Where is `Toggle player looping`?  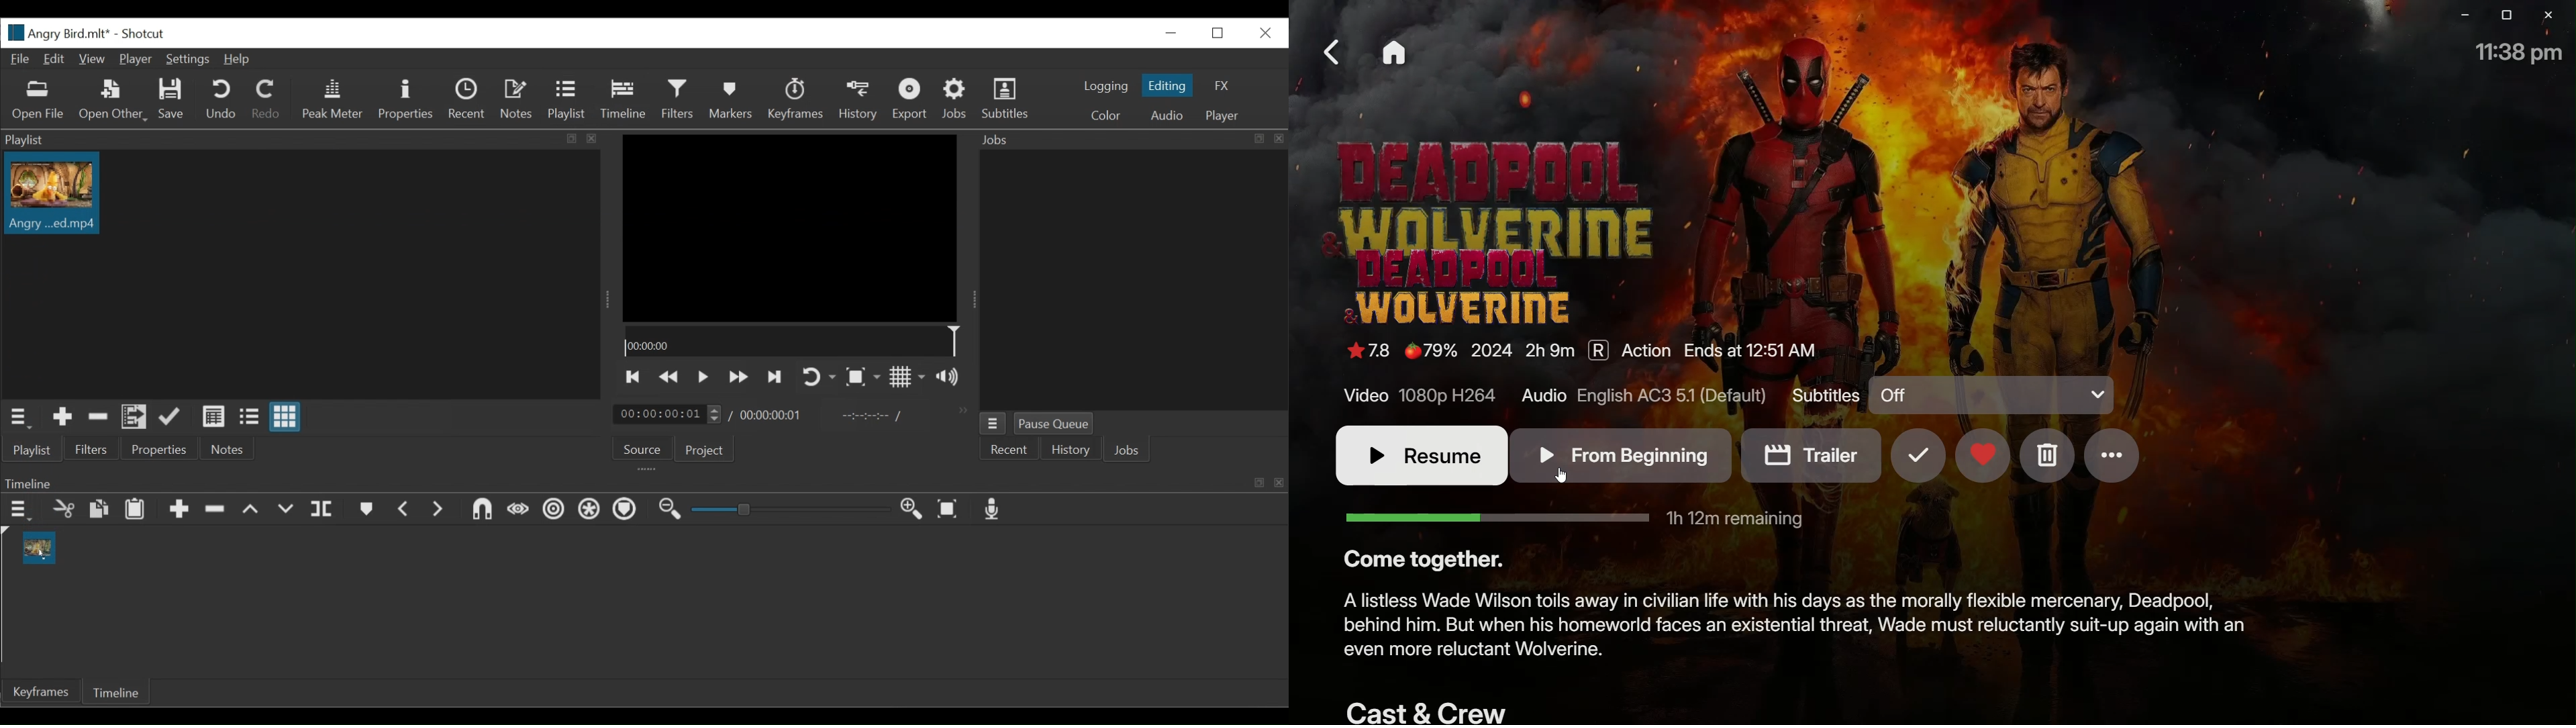
Toggle player looping is located at coordinates (820, 377).